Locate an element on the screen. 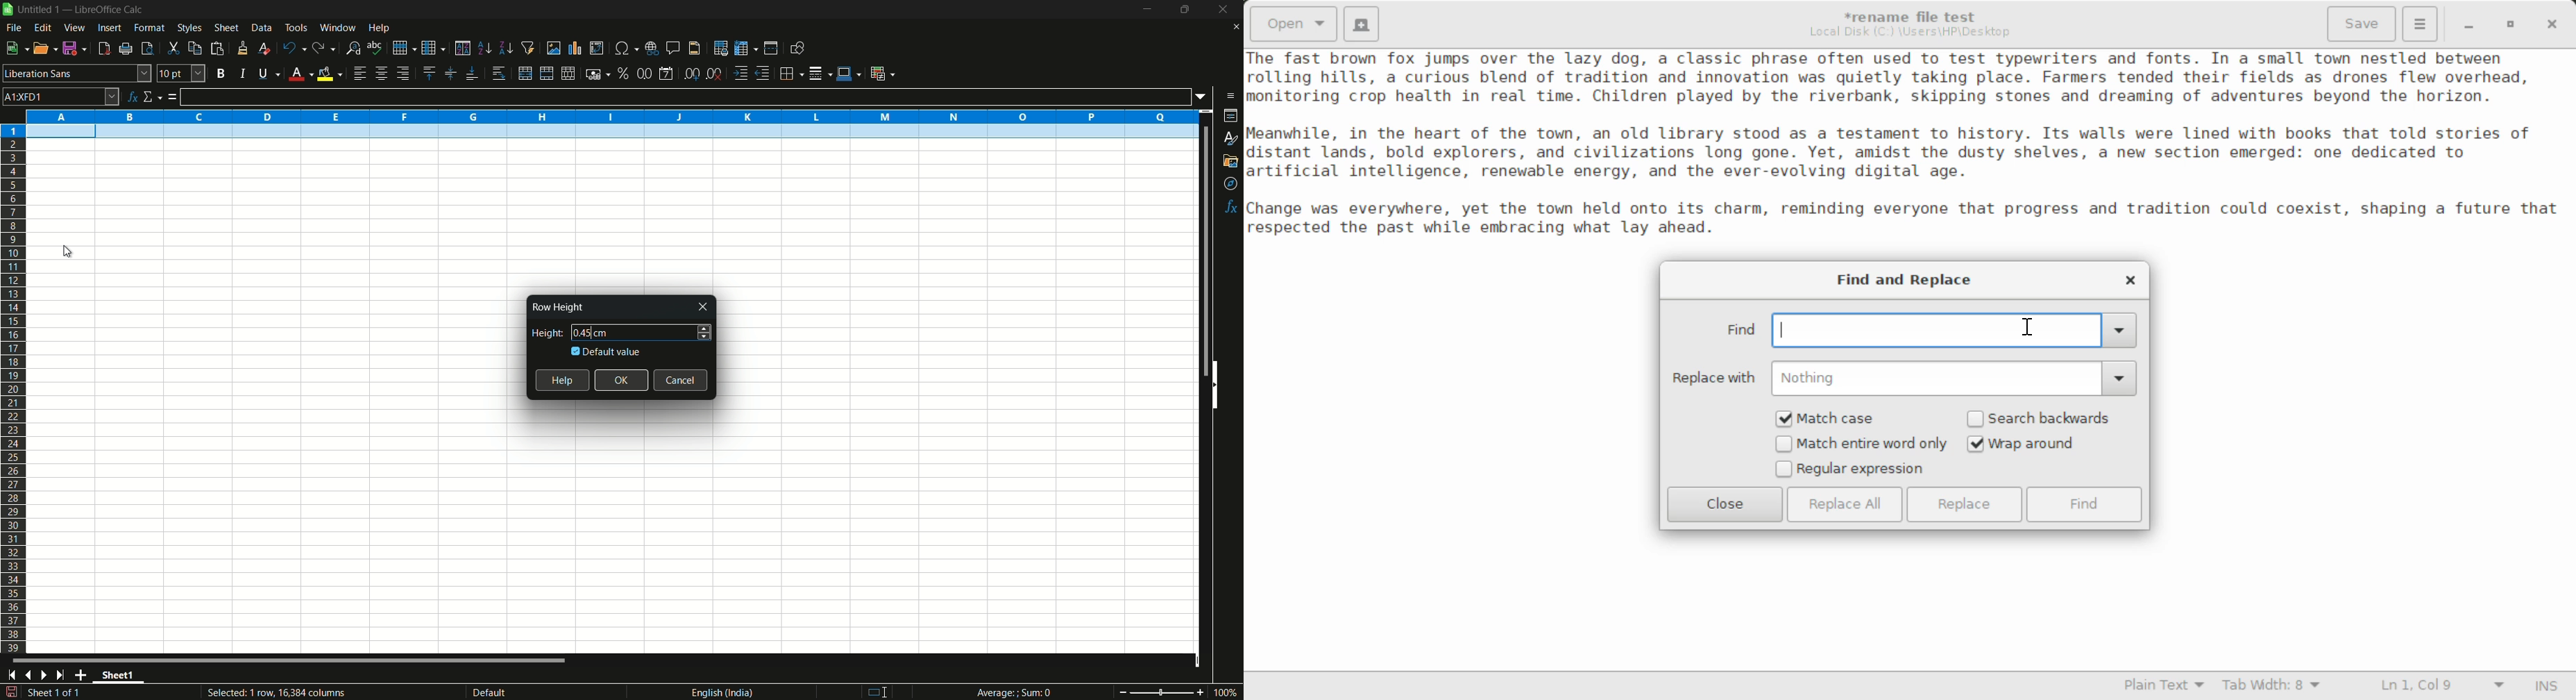 Image resolution: width=2576 pixels, height=700 pixels. spelling is located at coordinates (375, 47).